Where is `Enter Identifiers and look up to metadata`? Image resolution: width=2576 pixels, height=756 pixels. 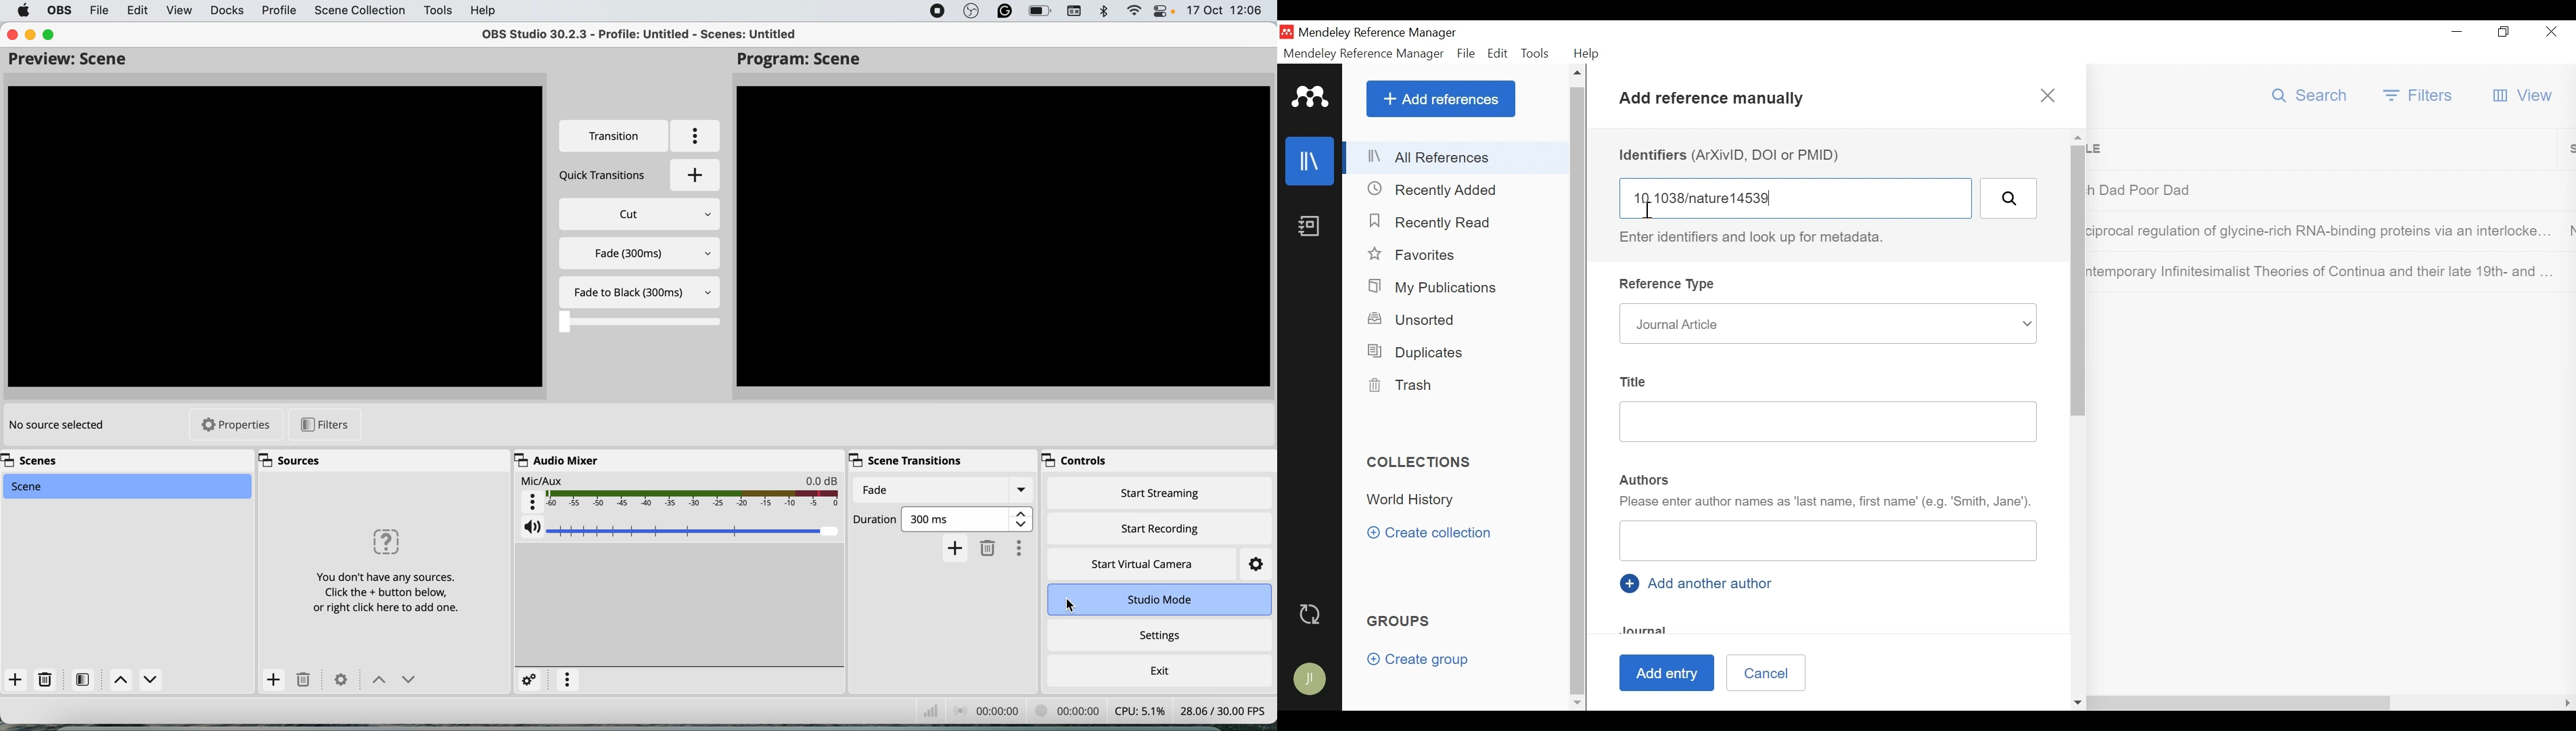
Enter Identifiers and look up to metadata is located at coordinates (1757, 238).